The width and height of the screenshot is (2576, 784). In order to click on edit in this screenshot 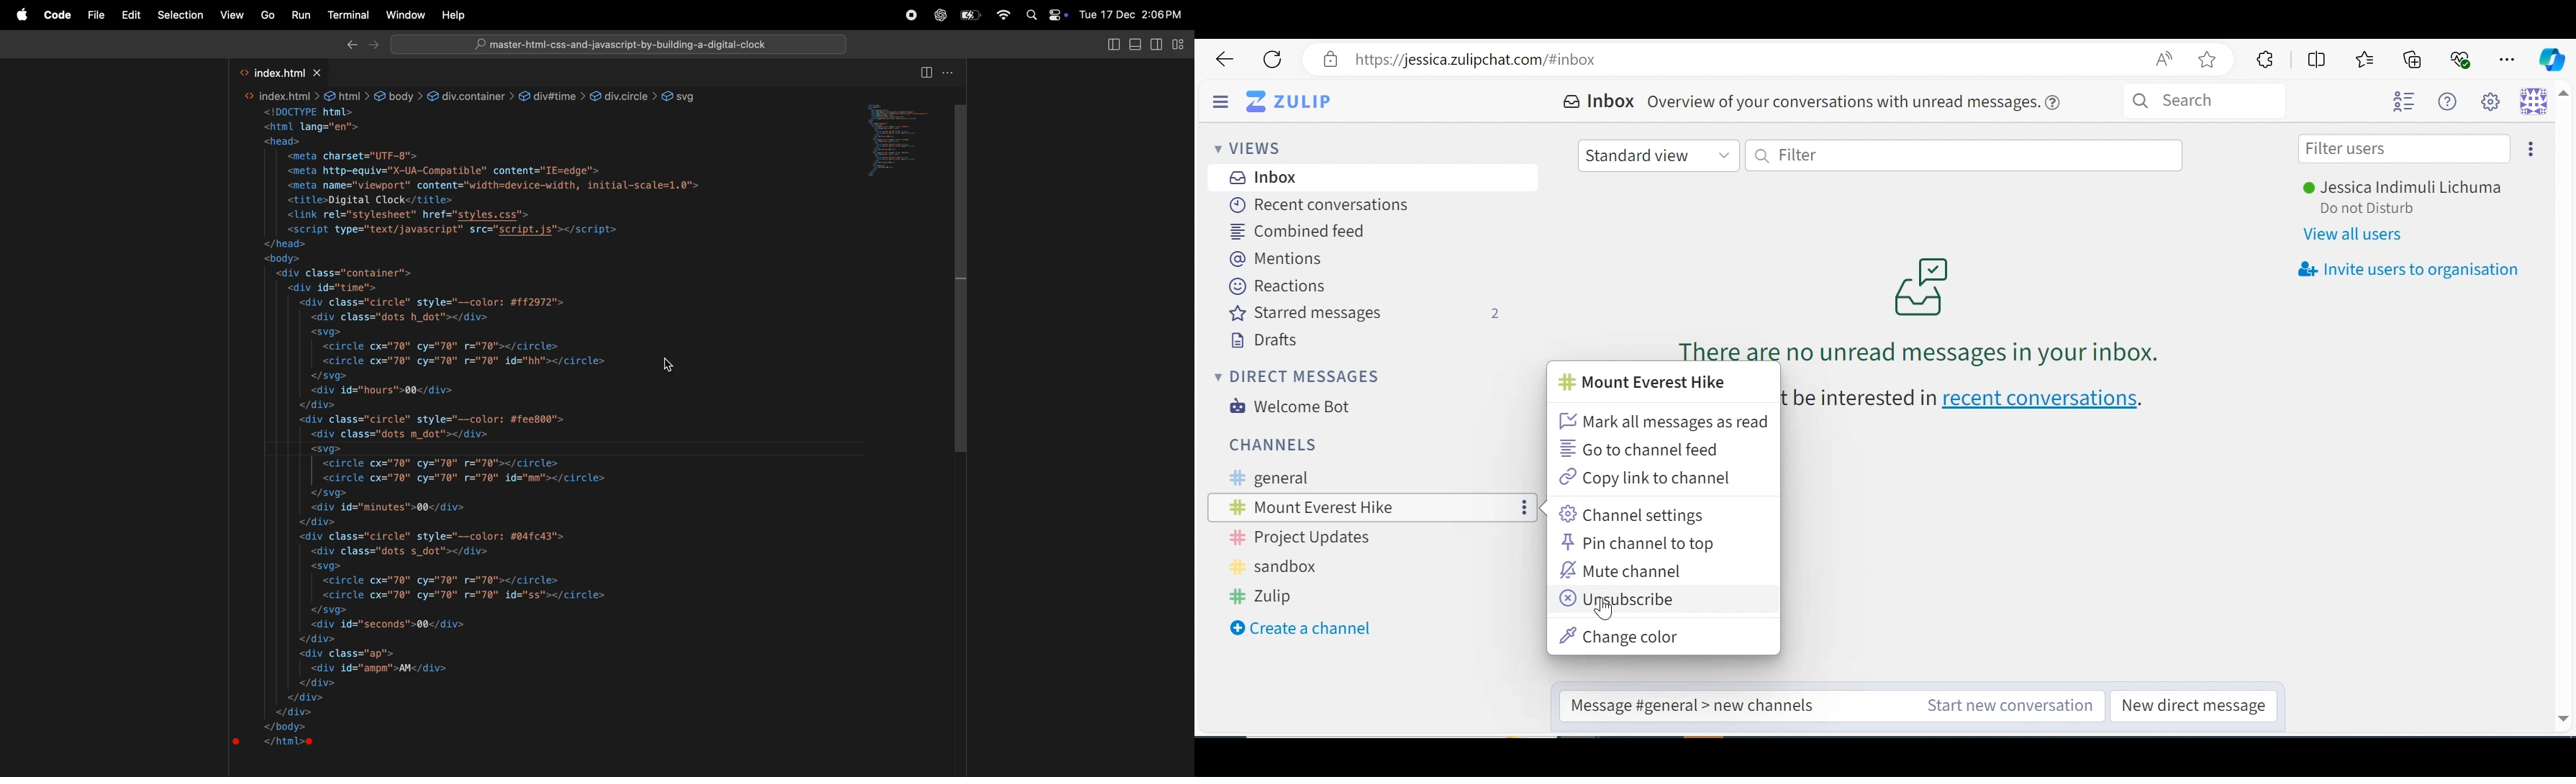, I will do `click(132, 15)`.